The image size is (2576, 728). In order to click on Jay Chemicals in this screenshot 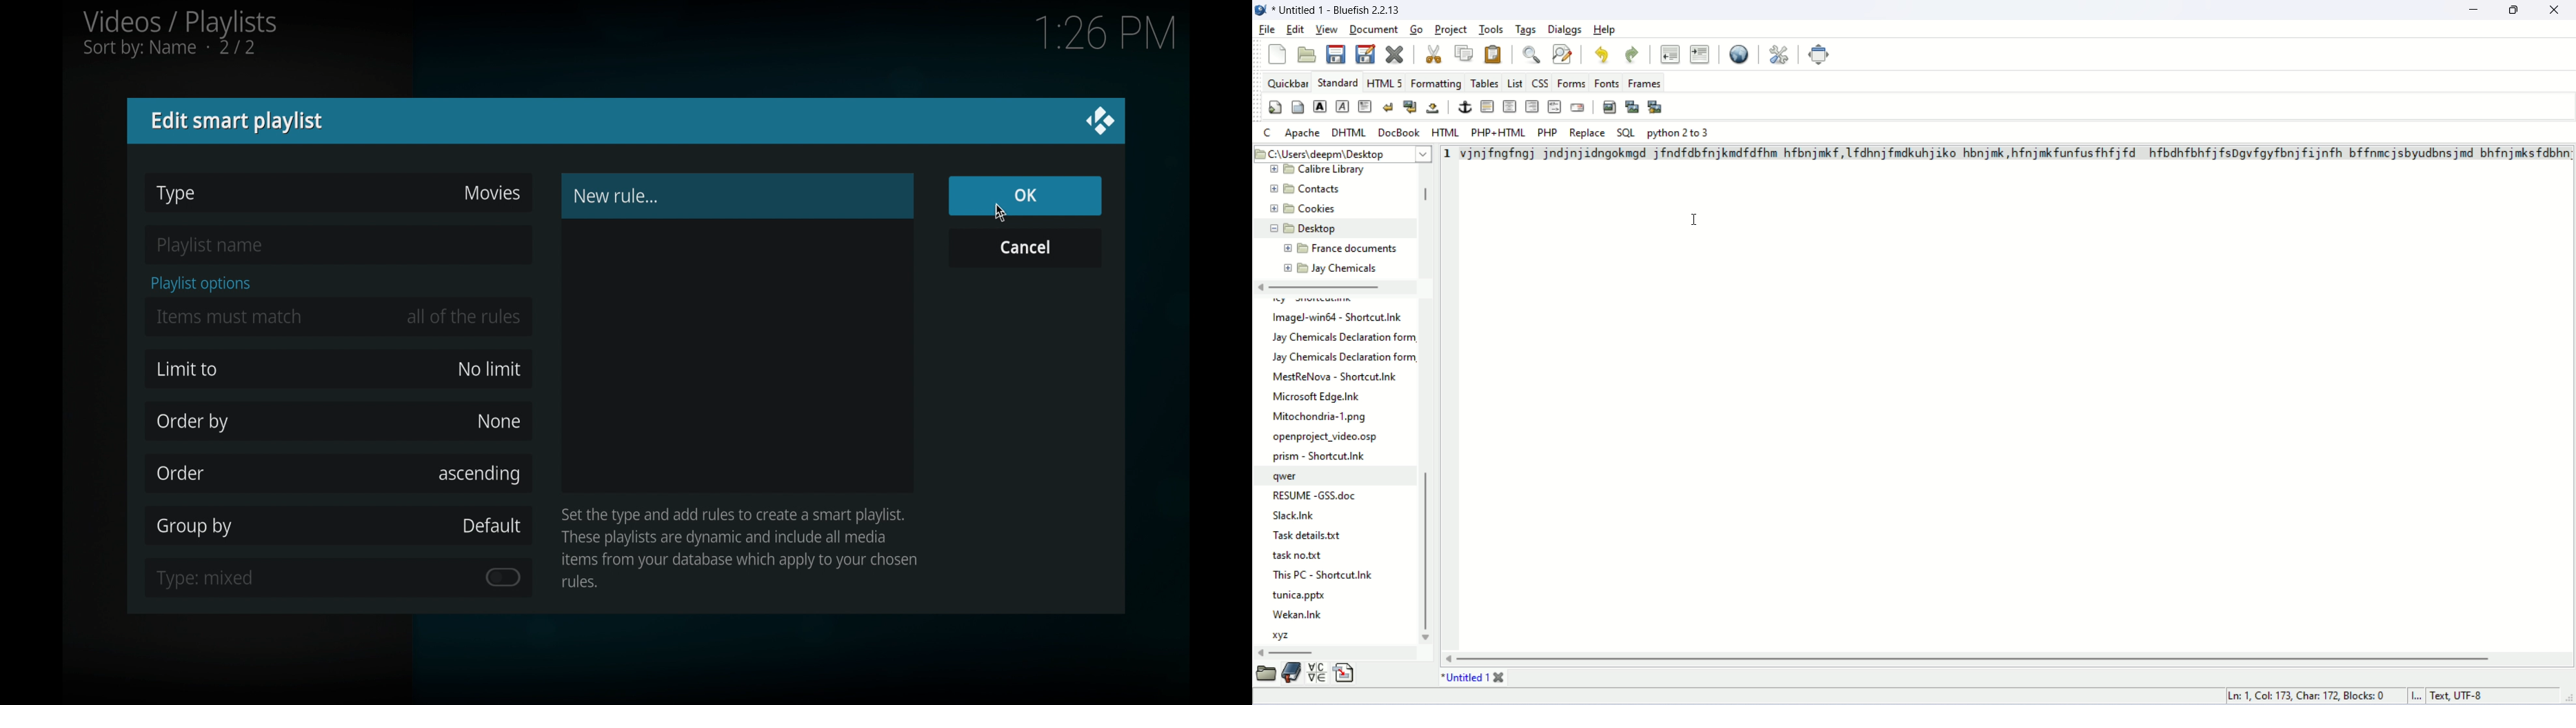, I will do `click(1345, 268)`.